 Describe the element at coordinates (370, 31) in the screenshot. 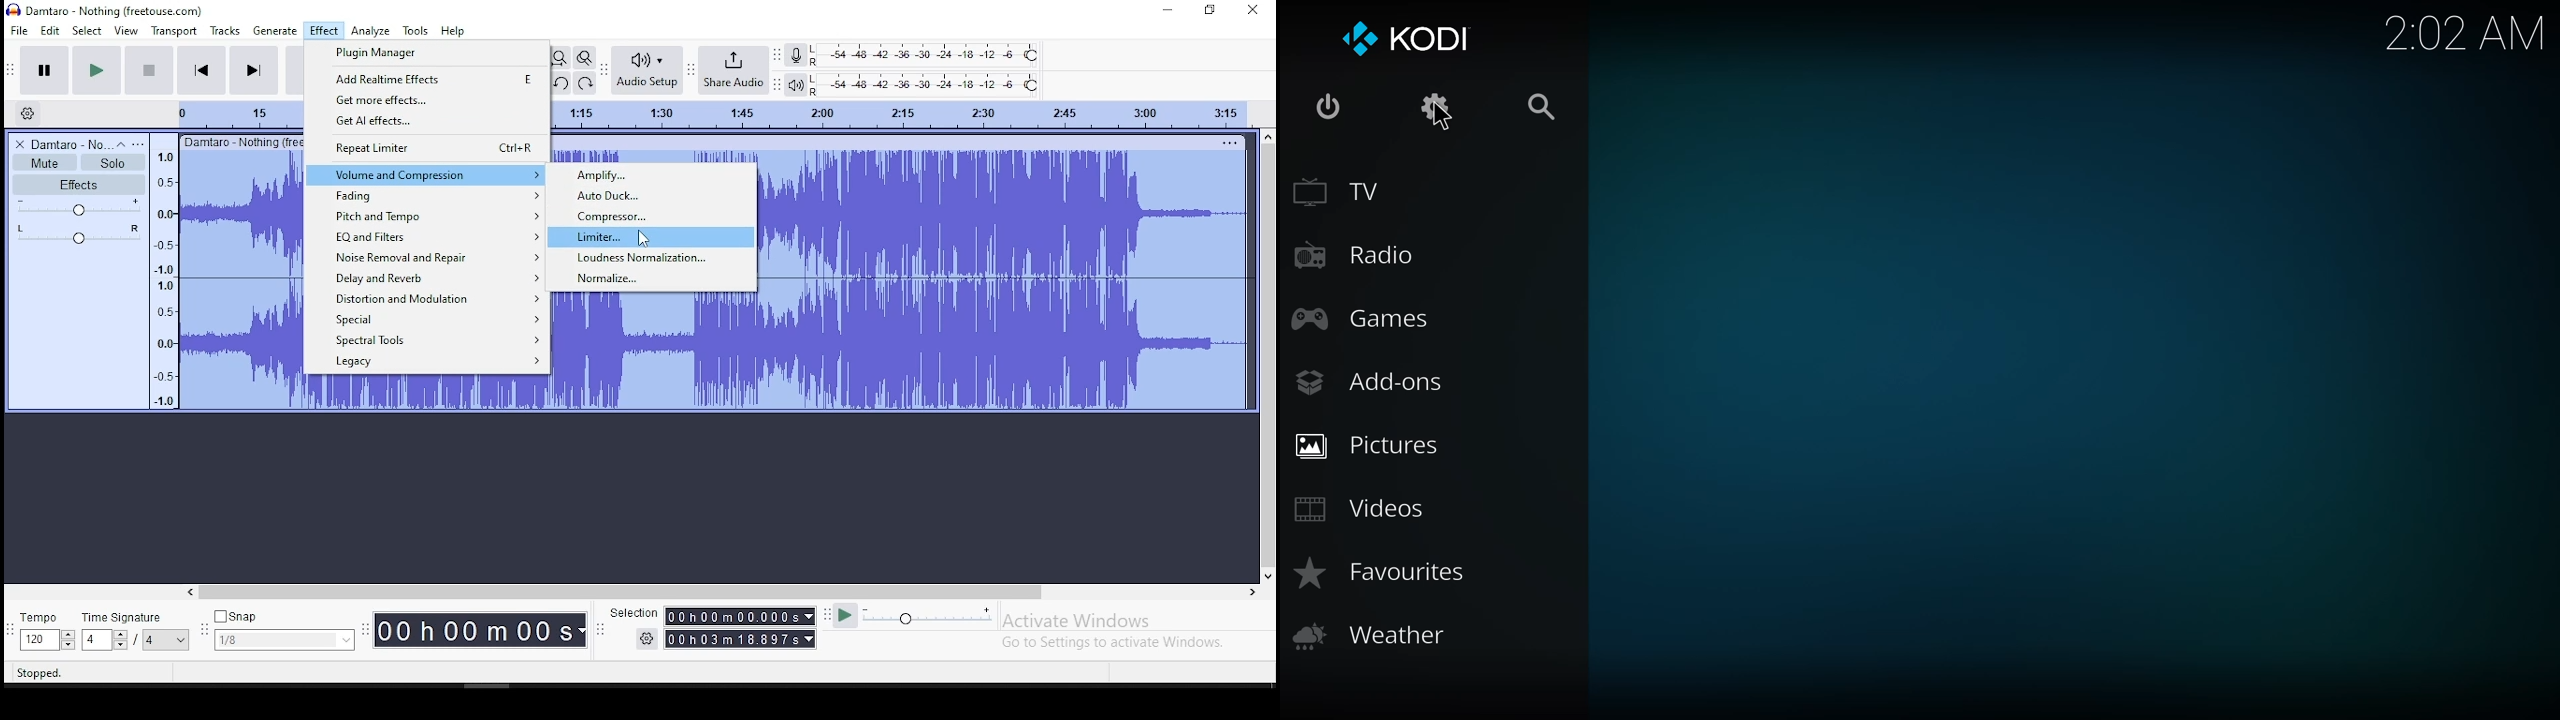

I see `analyze` at that location.